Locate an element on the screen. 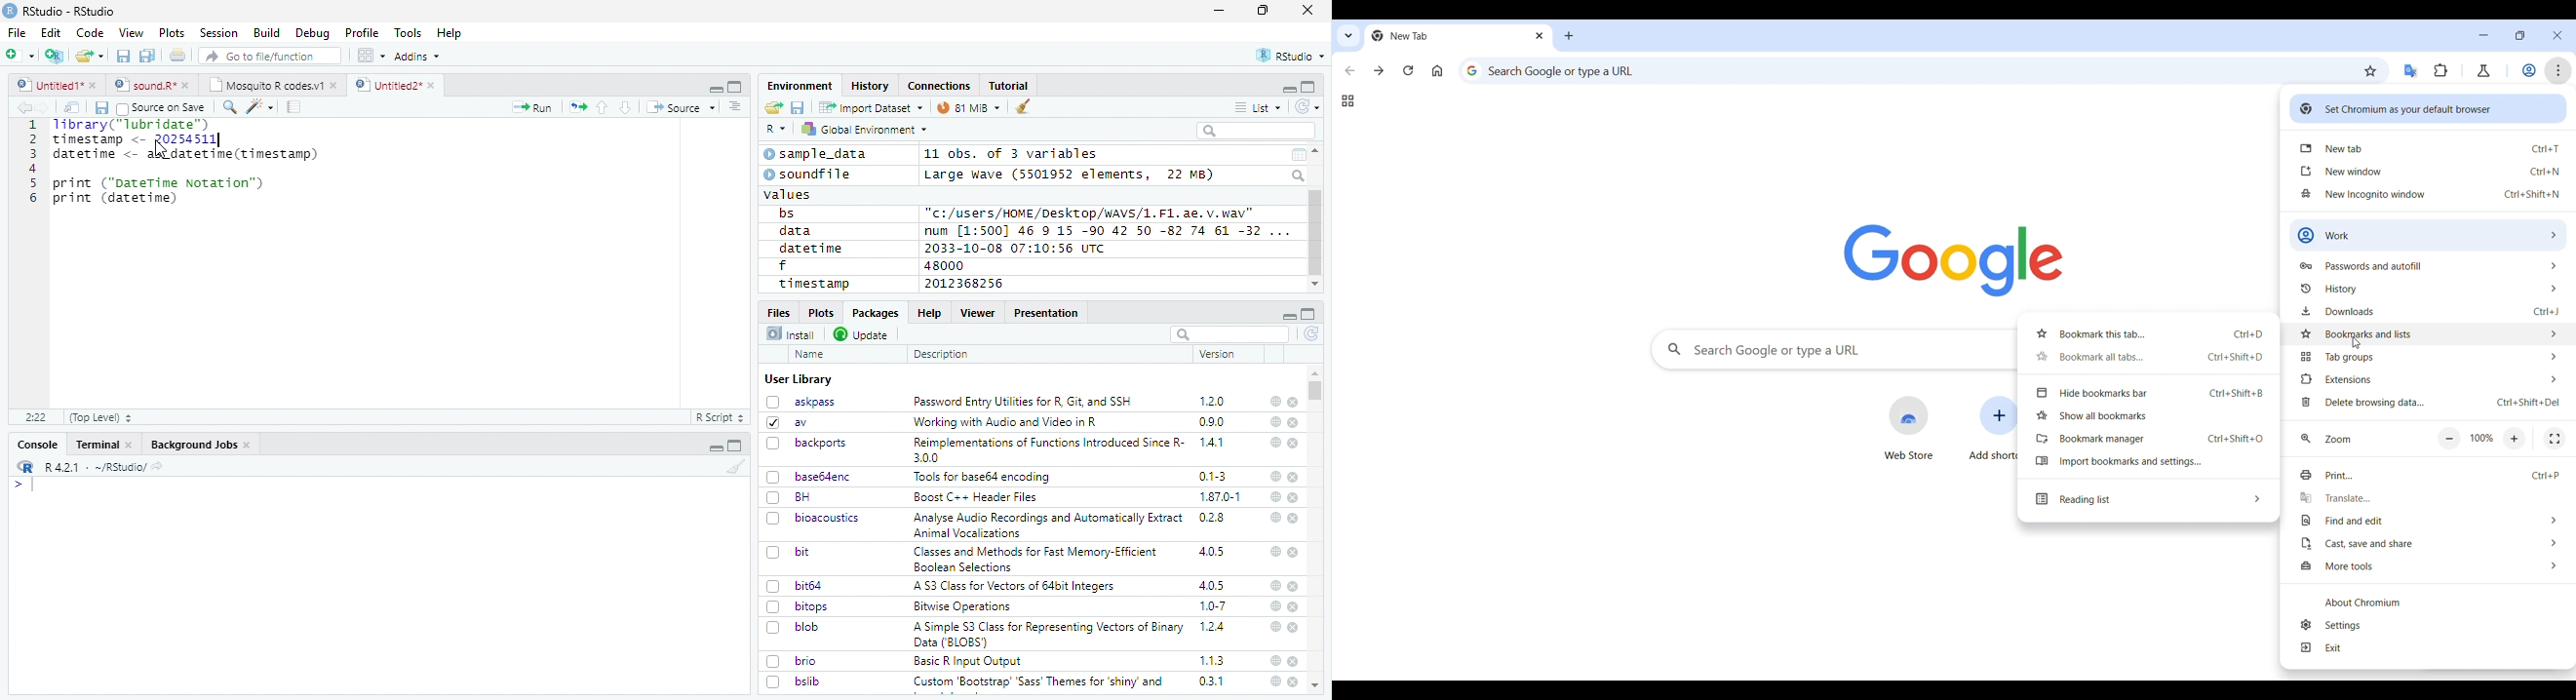 The image size is (2576, 700). close is located at coordinates (1294, 607).